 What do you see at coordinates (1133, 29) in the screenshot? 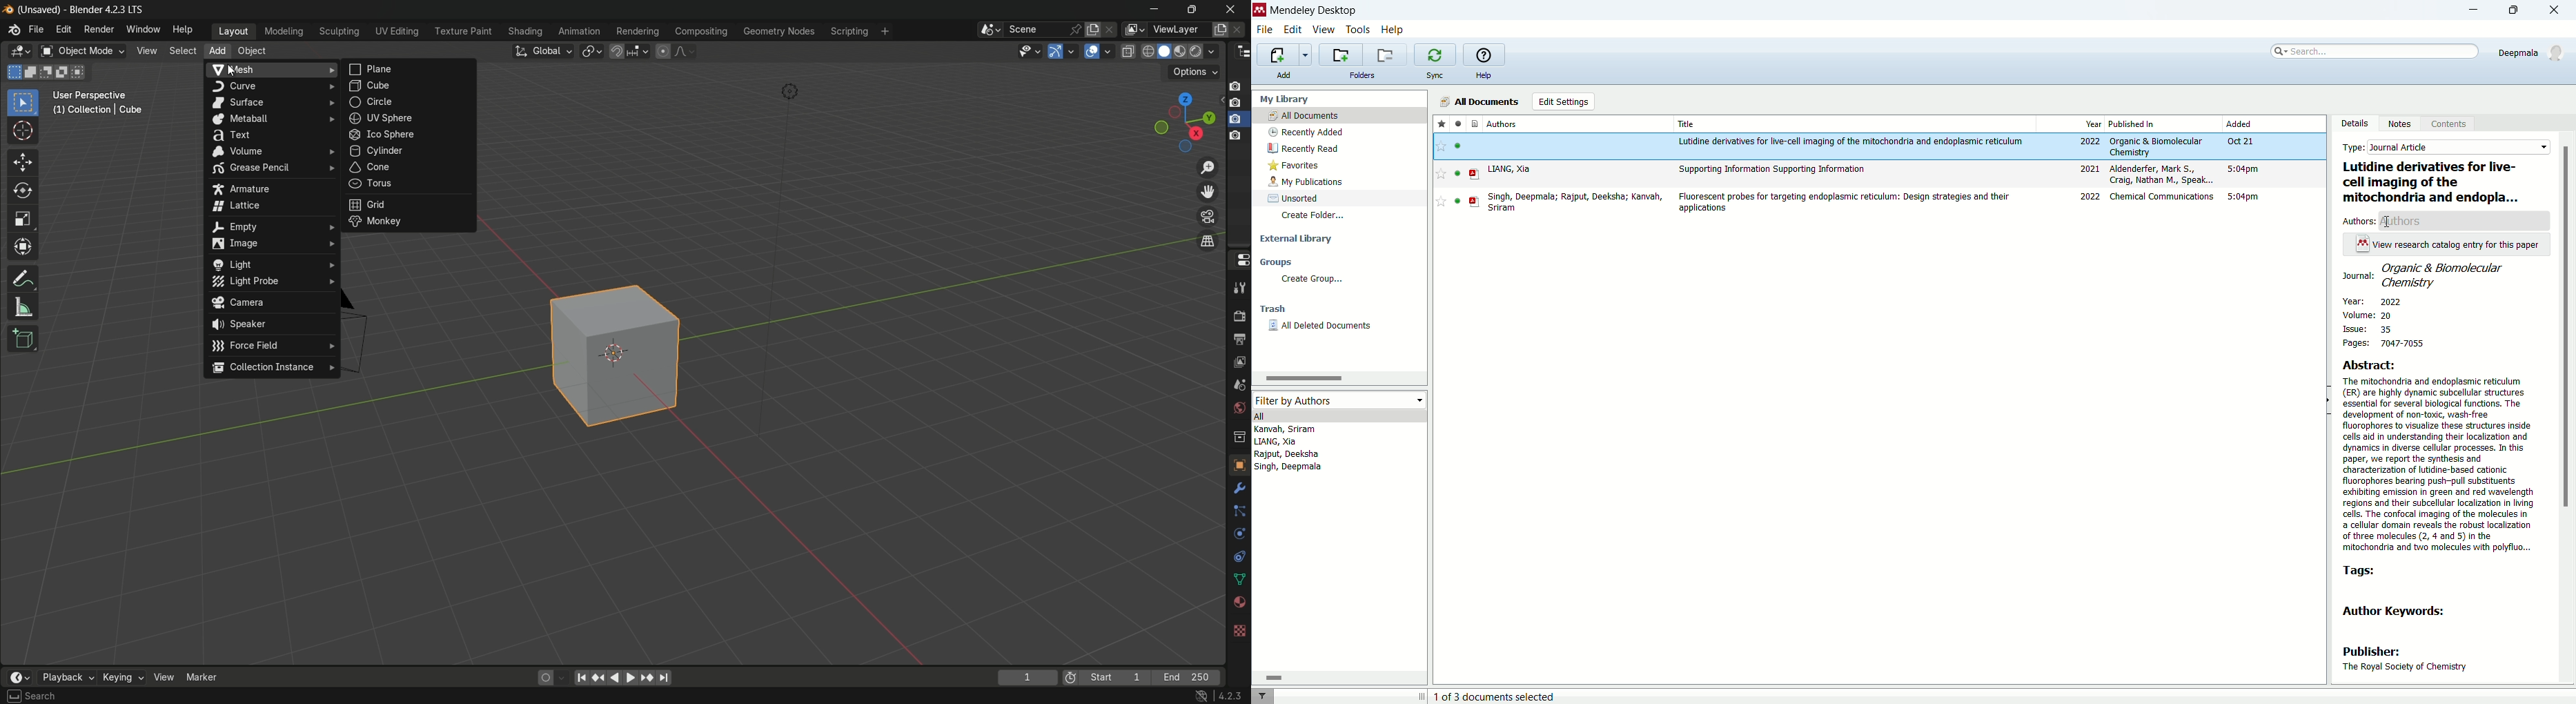
I see `view layer` at bounding box center [1133, 29].